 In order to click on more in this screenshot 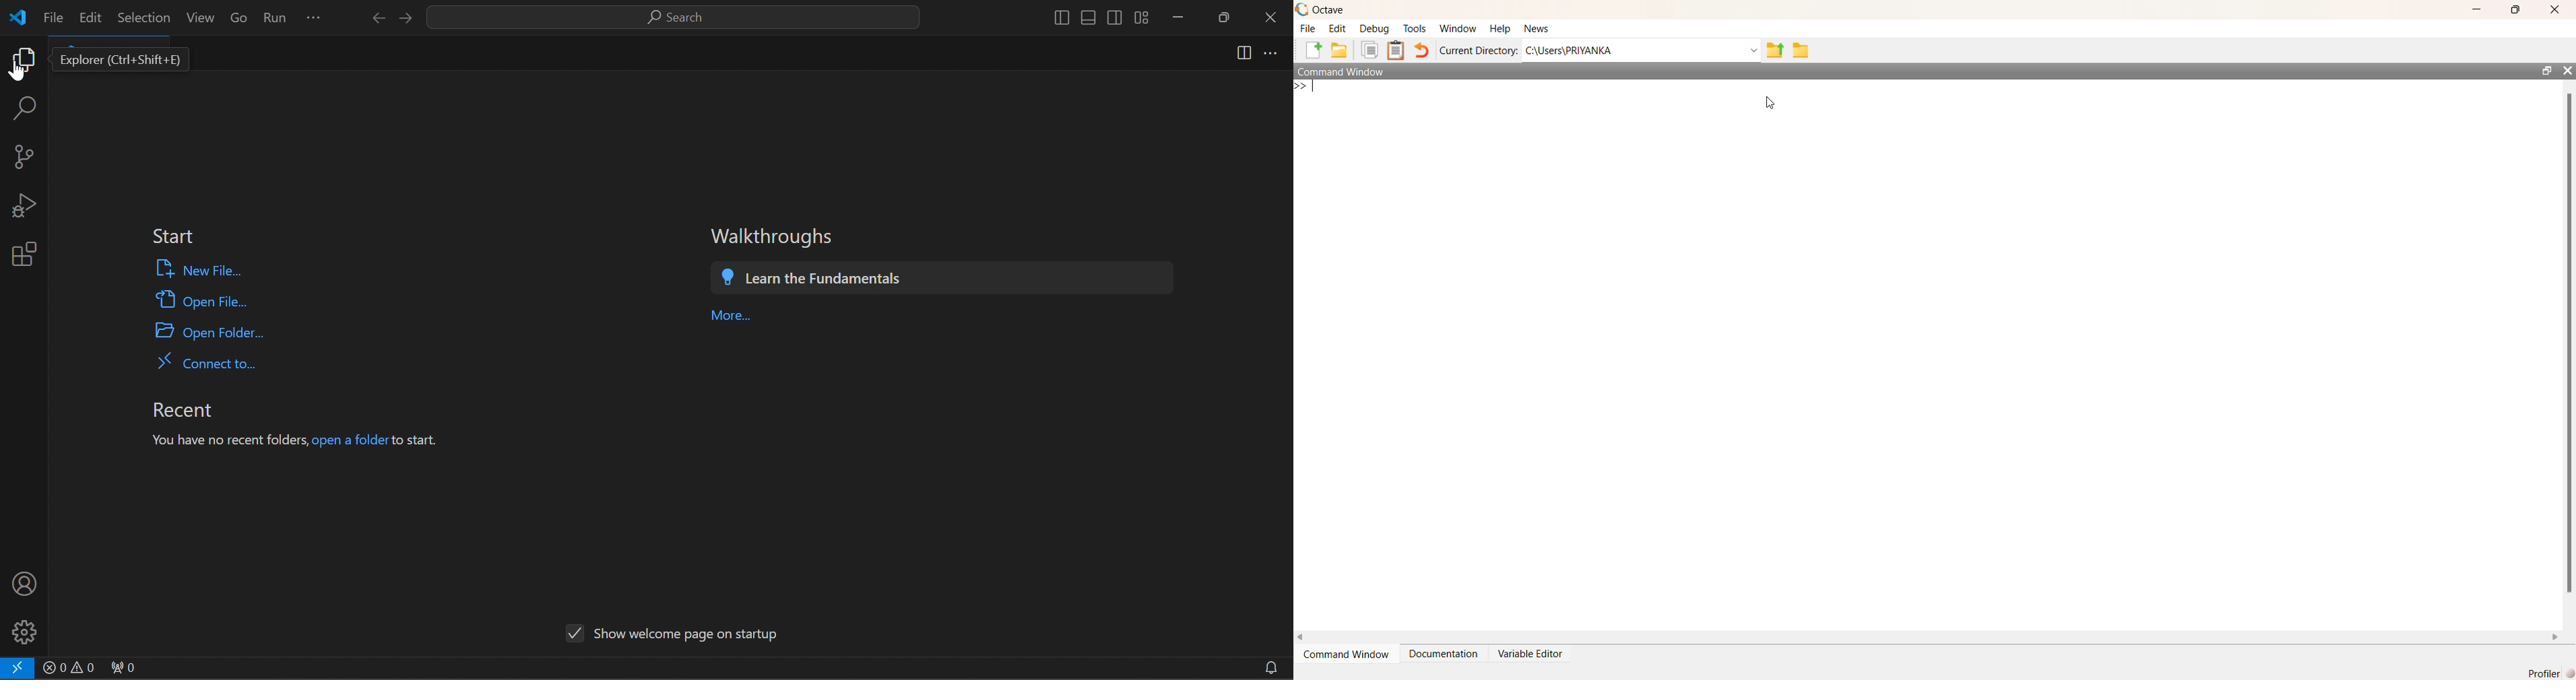, I will do `click(732, 315)`.